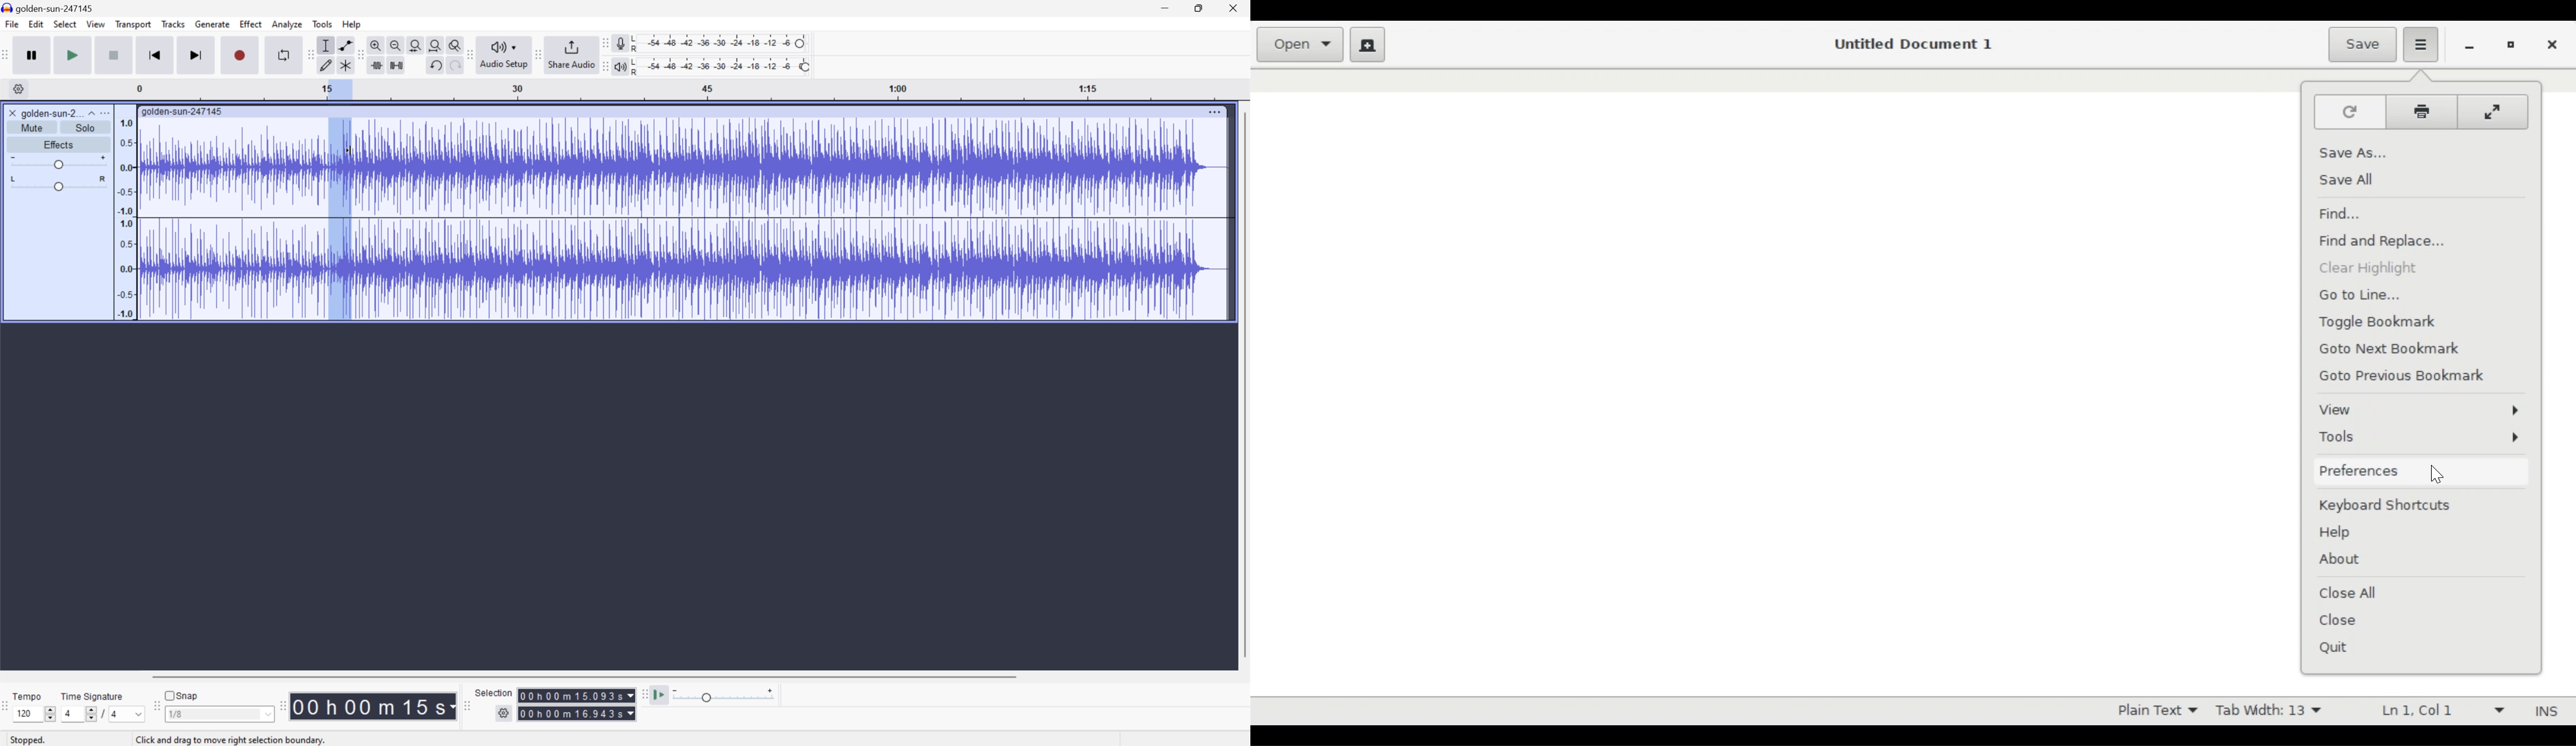 This screenshot has width=2576, height=756. Describe the element at coordinates (344, 44) in the screenshot. I see `Envelope tool` at that location.